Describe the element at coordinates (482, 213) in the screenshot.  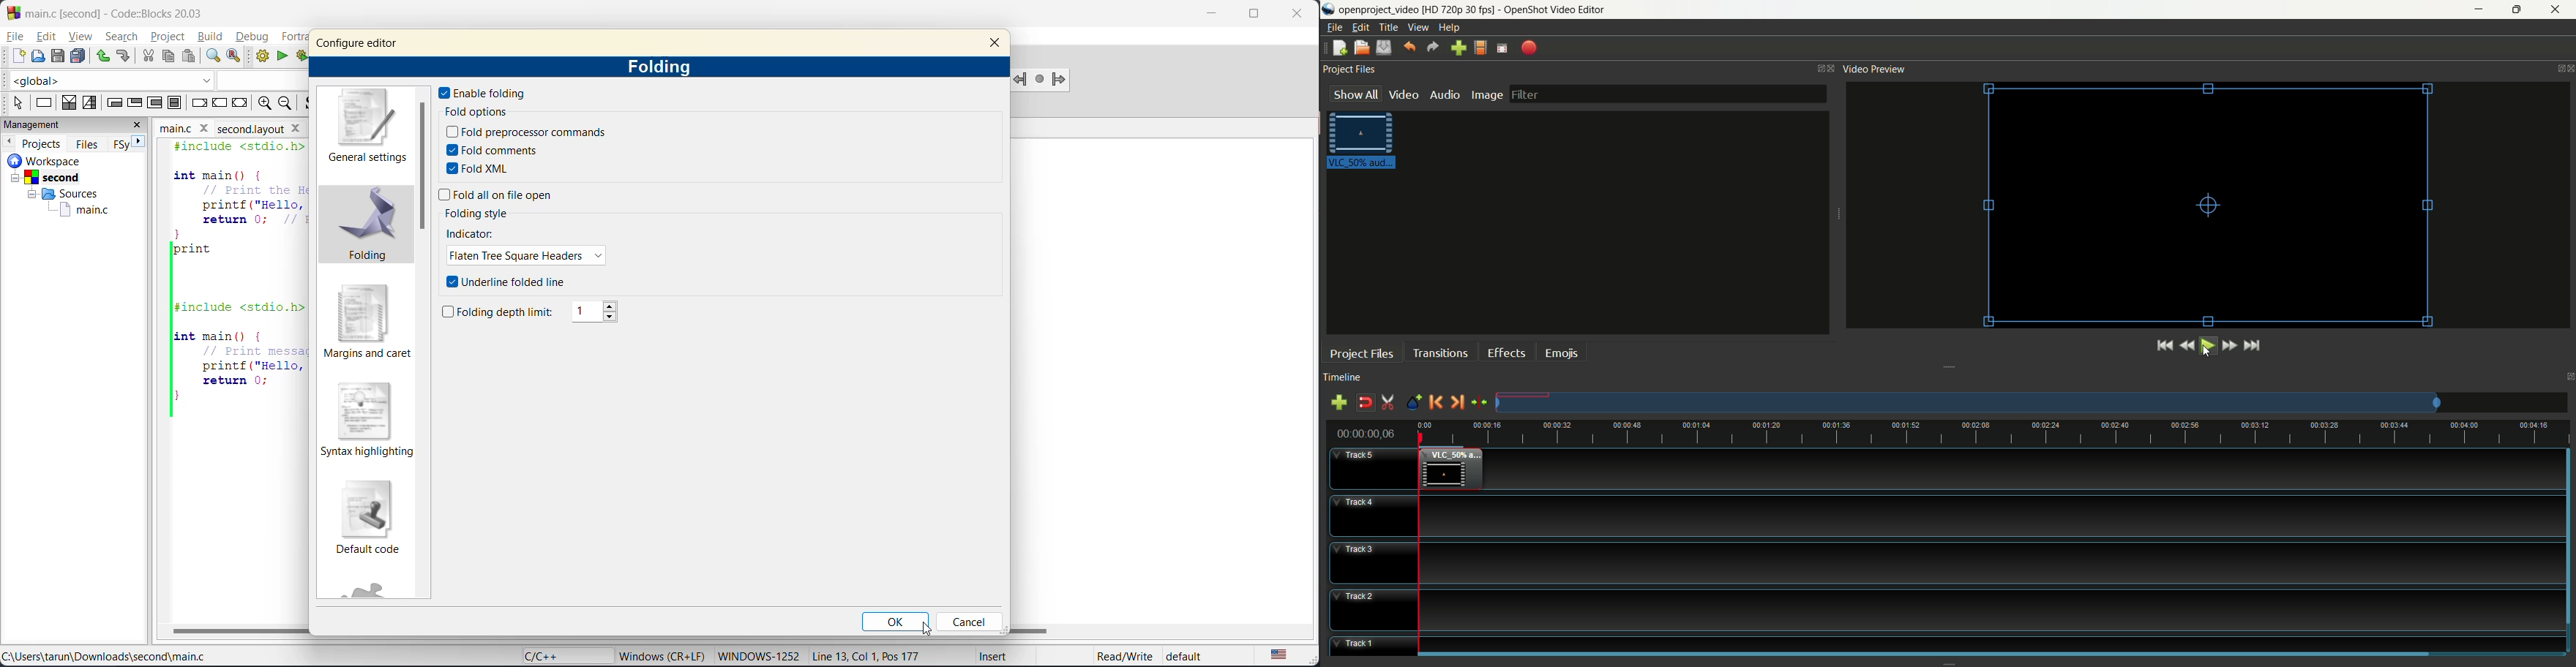
I see `folding style` at that location.